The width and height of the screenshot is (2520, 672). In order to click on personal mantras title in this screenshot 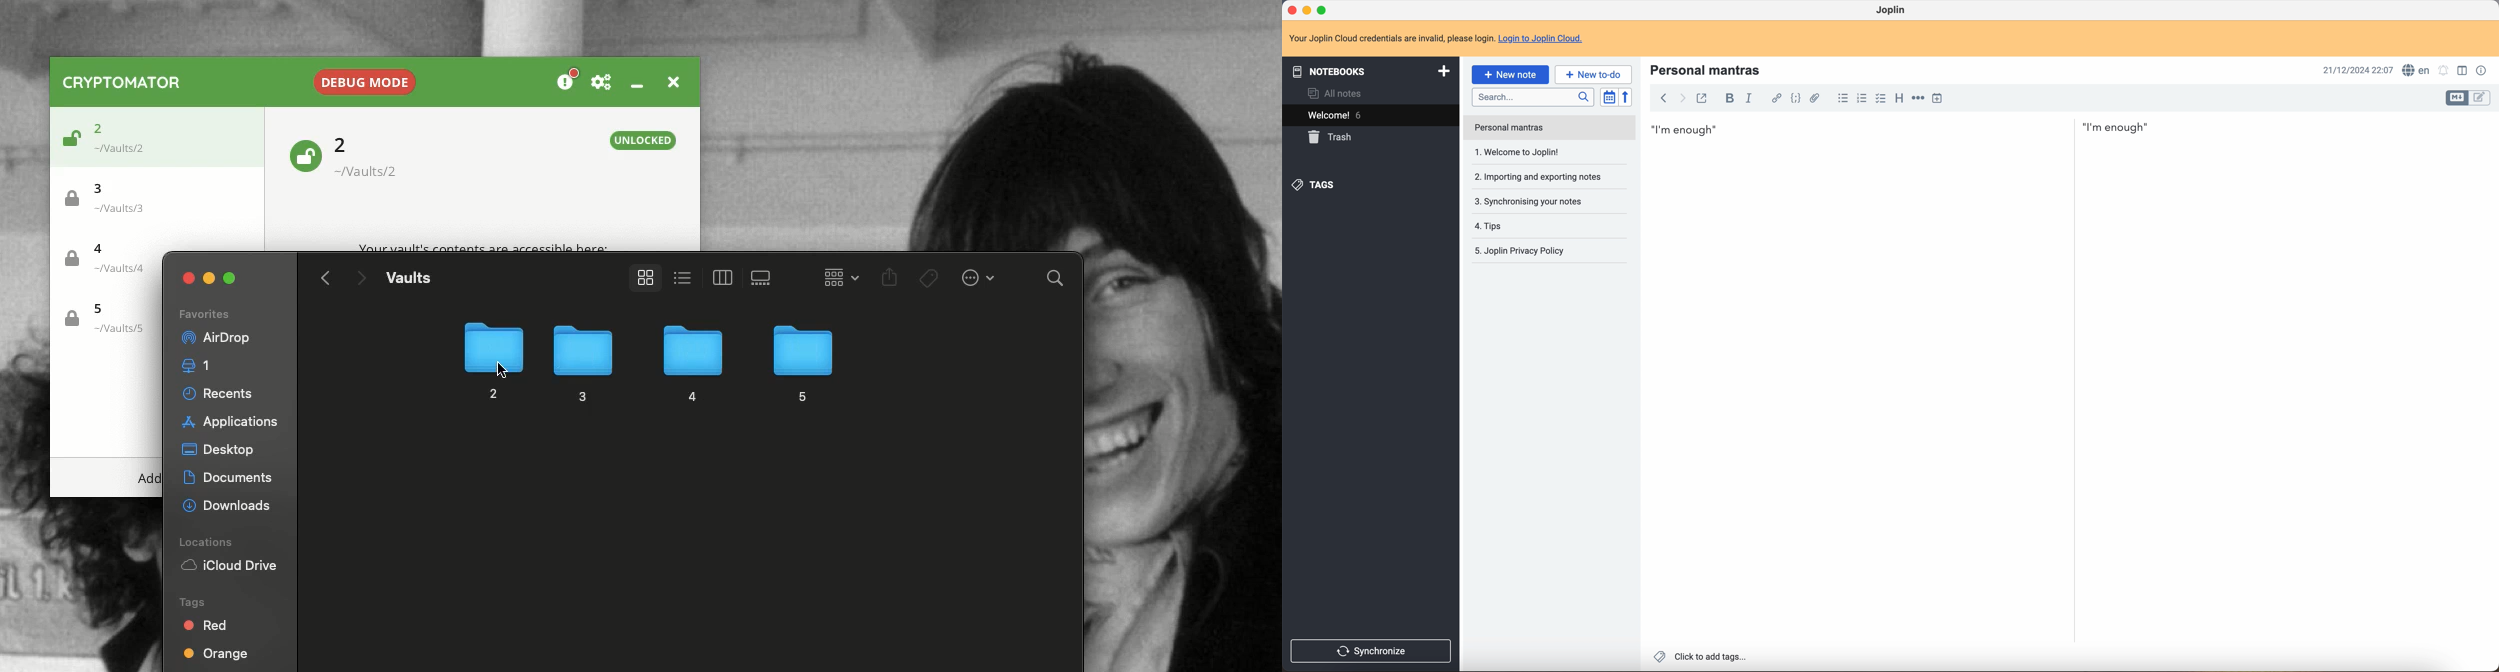, I will do `click(1709, 69)`.